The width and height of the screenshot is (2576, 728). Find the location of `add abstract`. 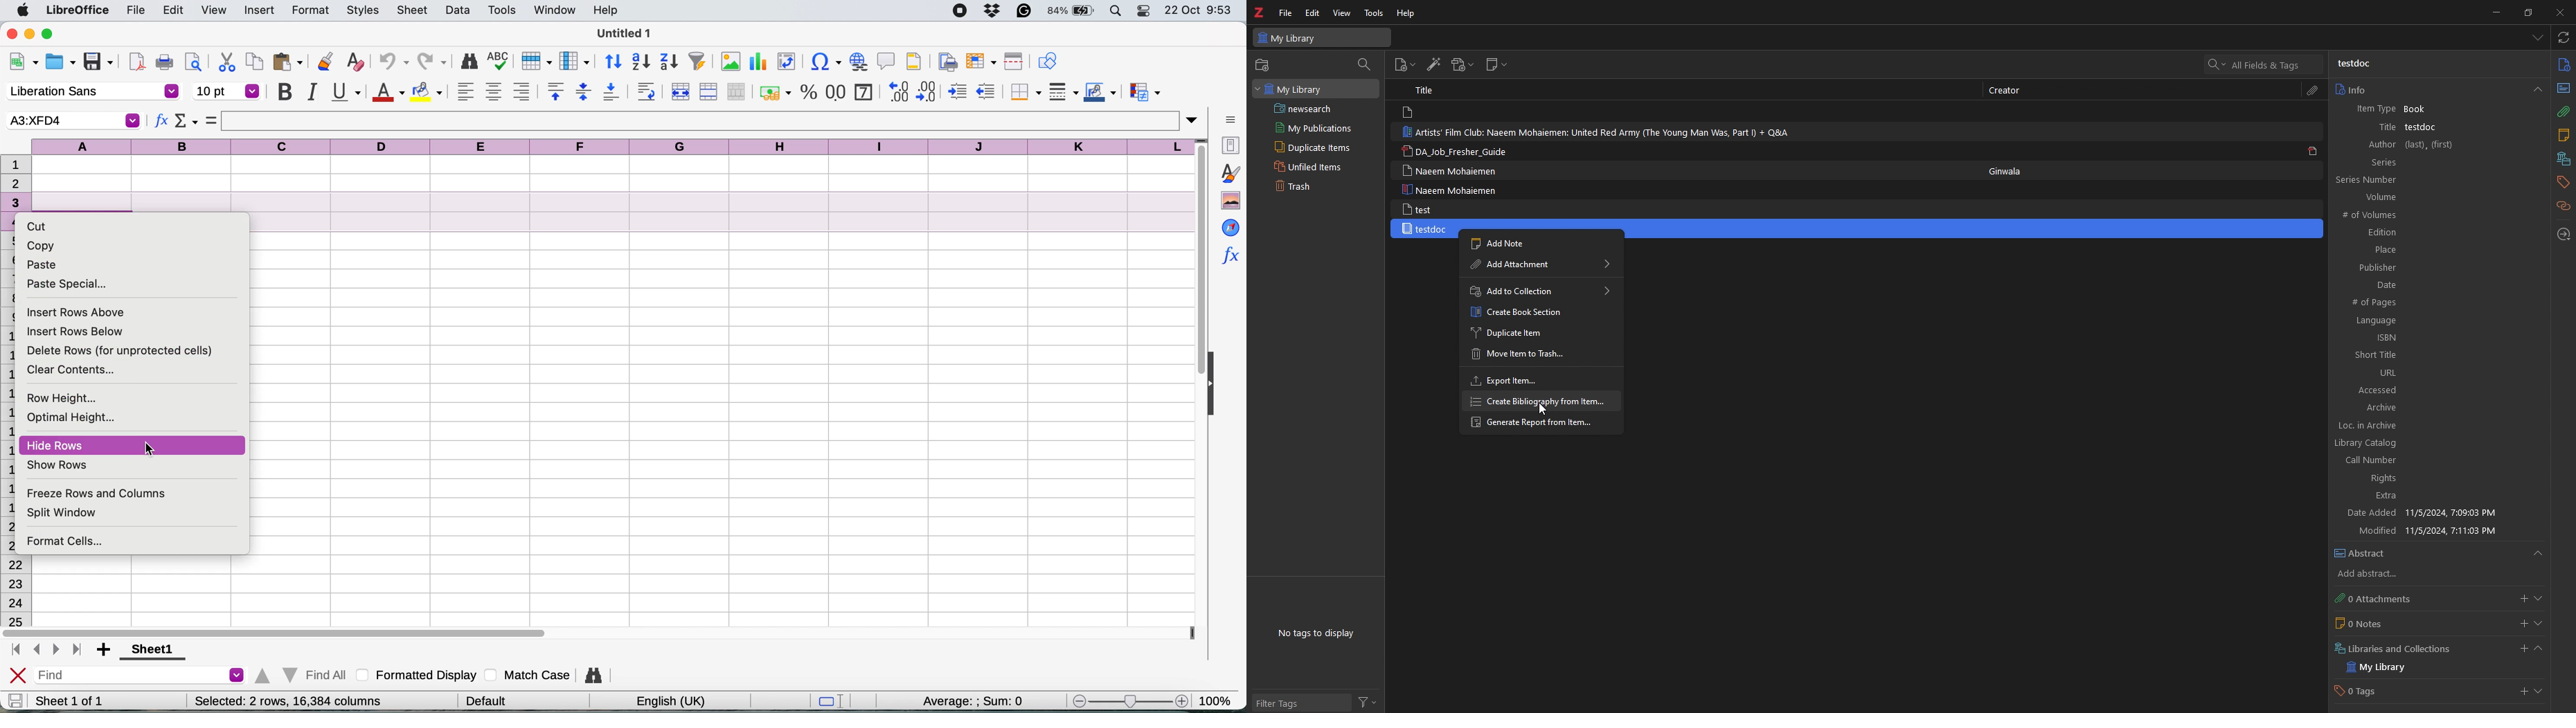

add abstract is located at coordinates (2379, 575).